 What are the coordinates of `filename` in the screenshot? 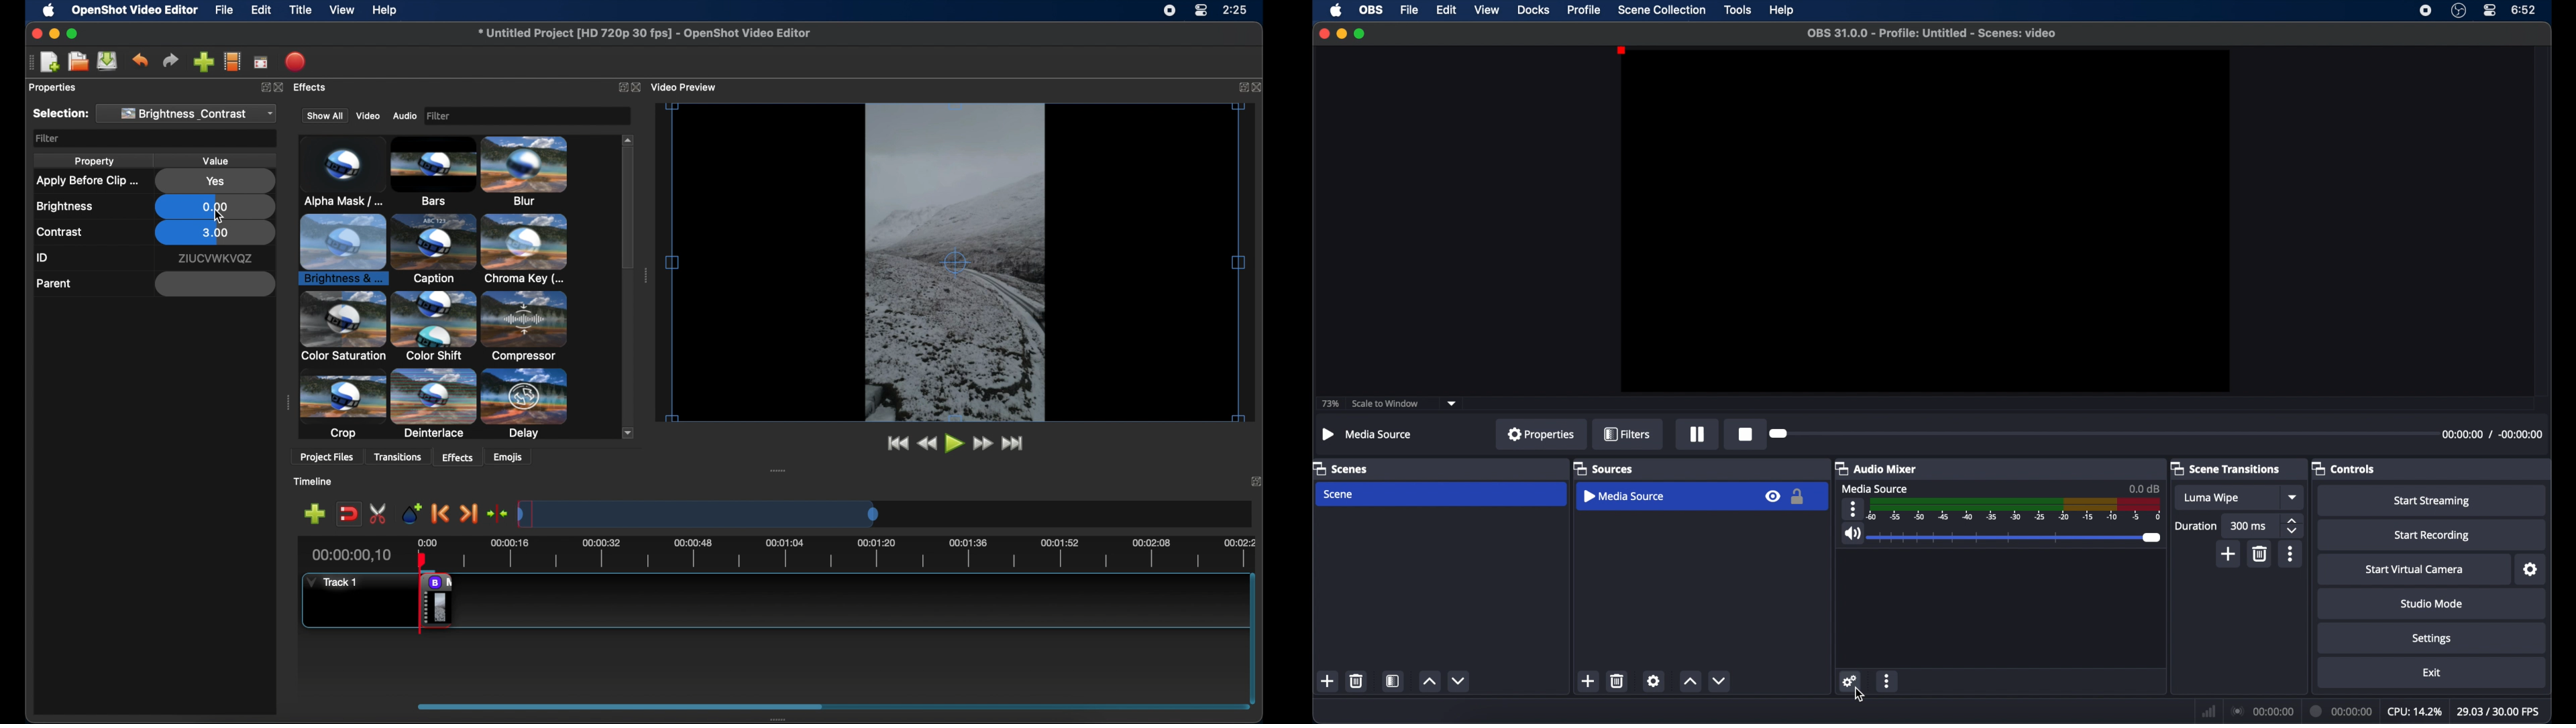 It's located at (1932, 34).